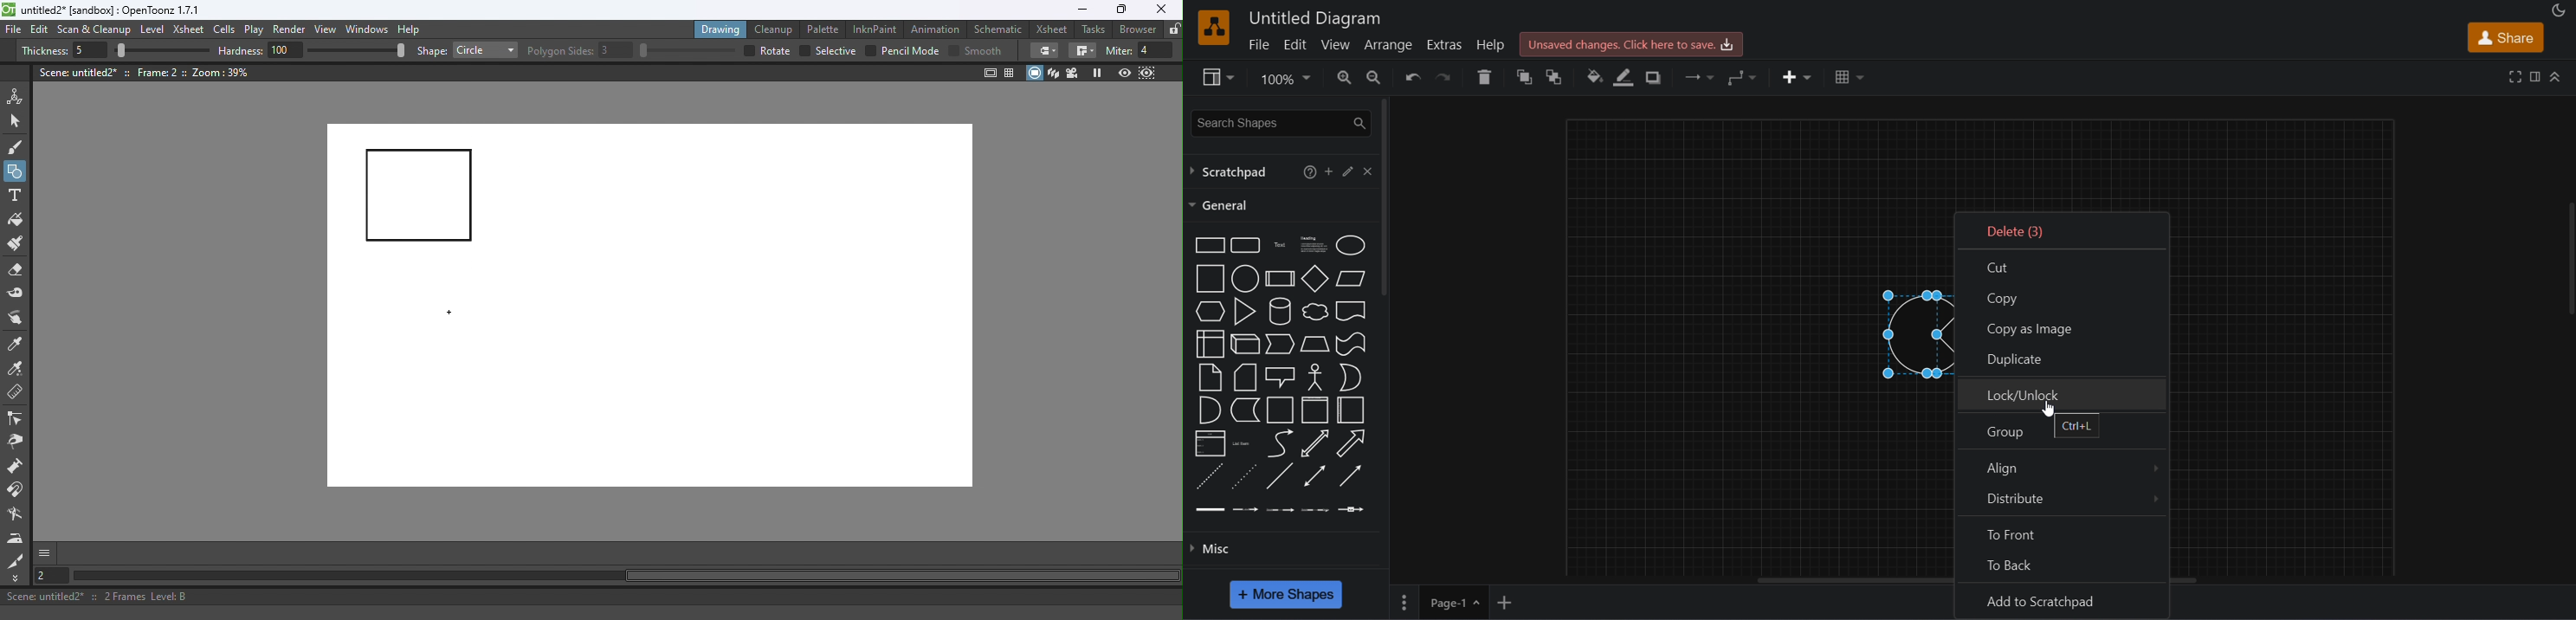  Describe the element at coordinates (1494, 44) in the screenshot. I see `help` at that location.